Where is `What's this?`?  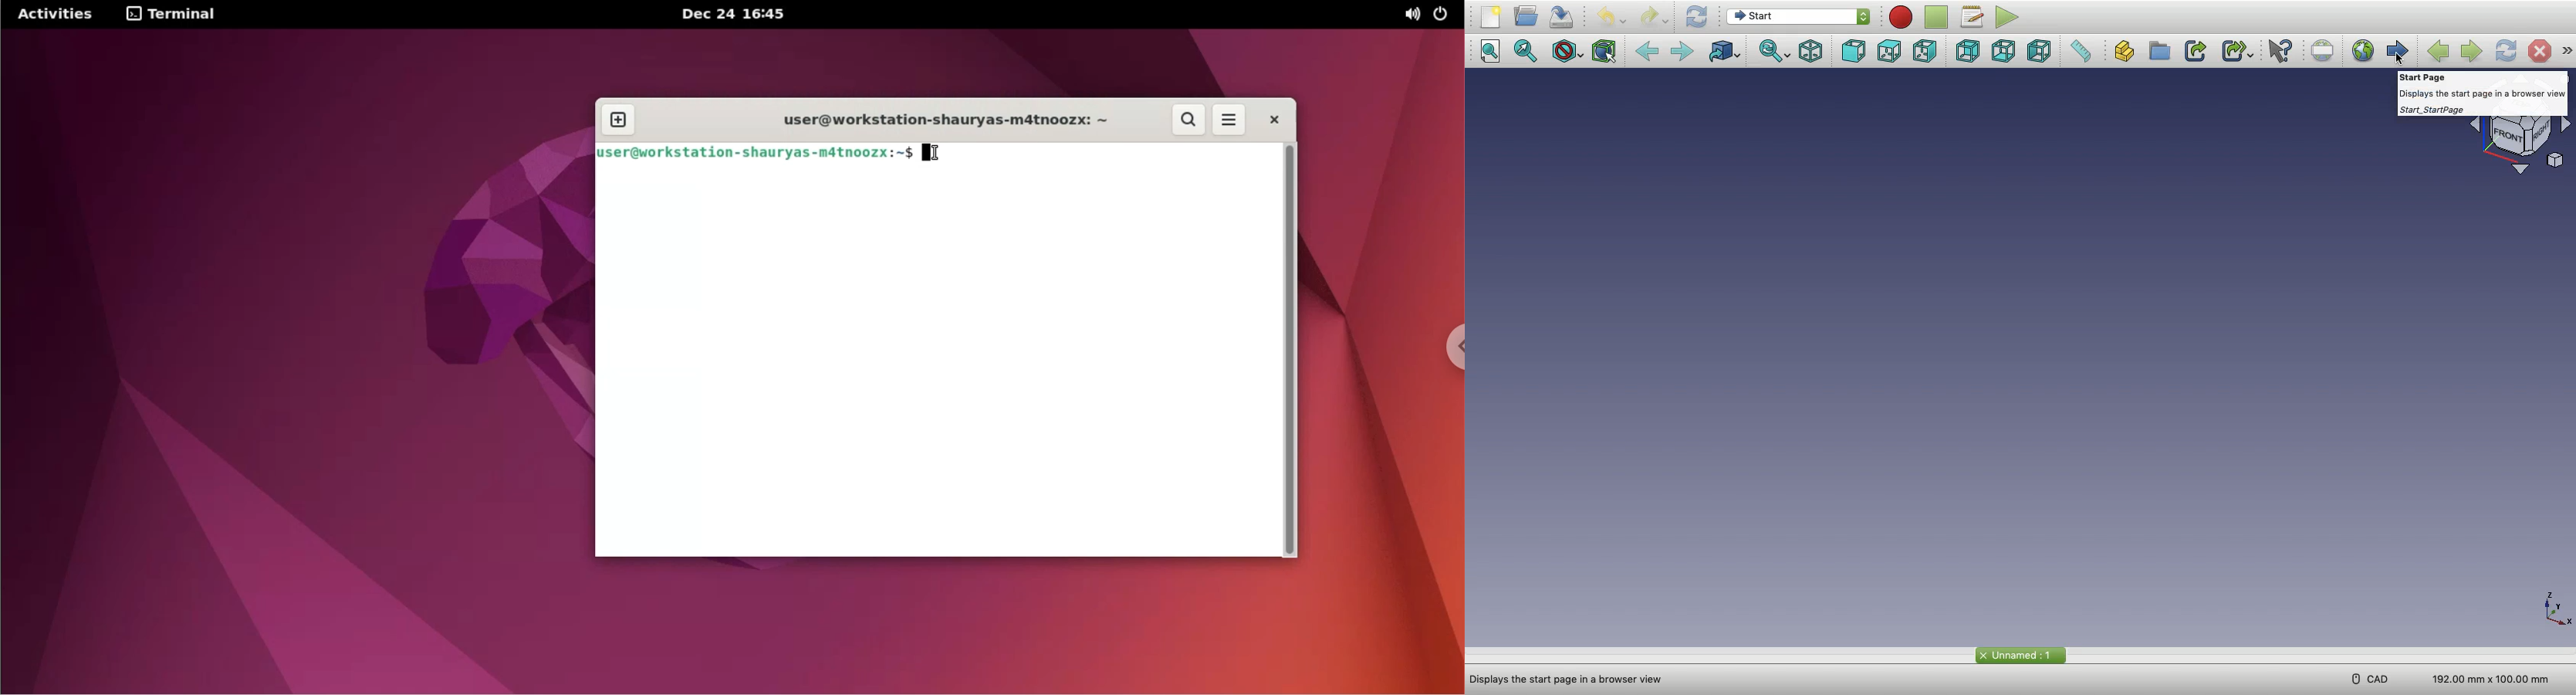 What's this? is located at coordinates (2279, 52).